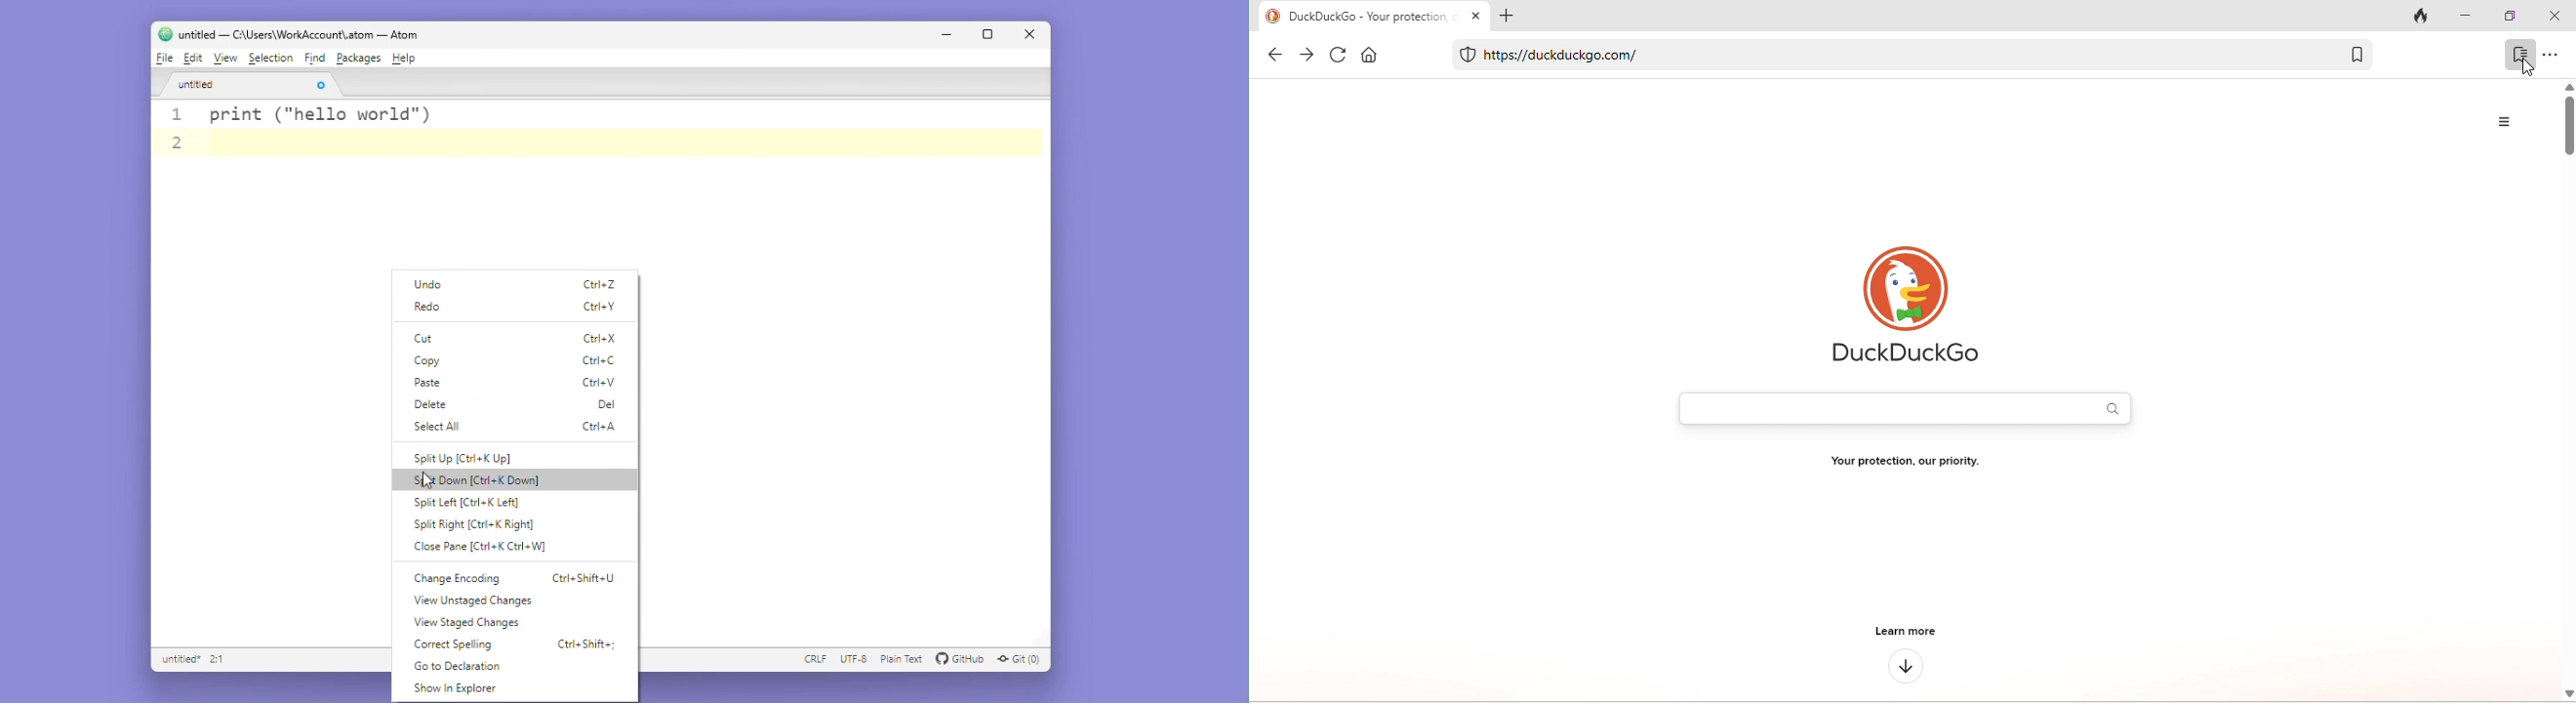 The image size is (2576, 728). What do you see at coordinates (193, 60) in the screenshot?
I see `Edit` at bounding box center [193, 60].